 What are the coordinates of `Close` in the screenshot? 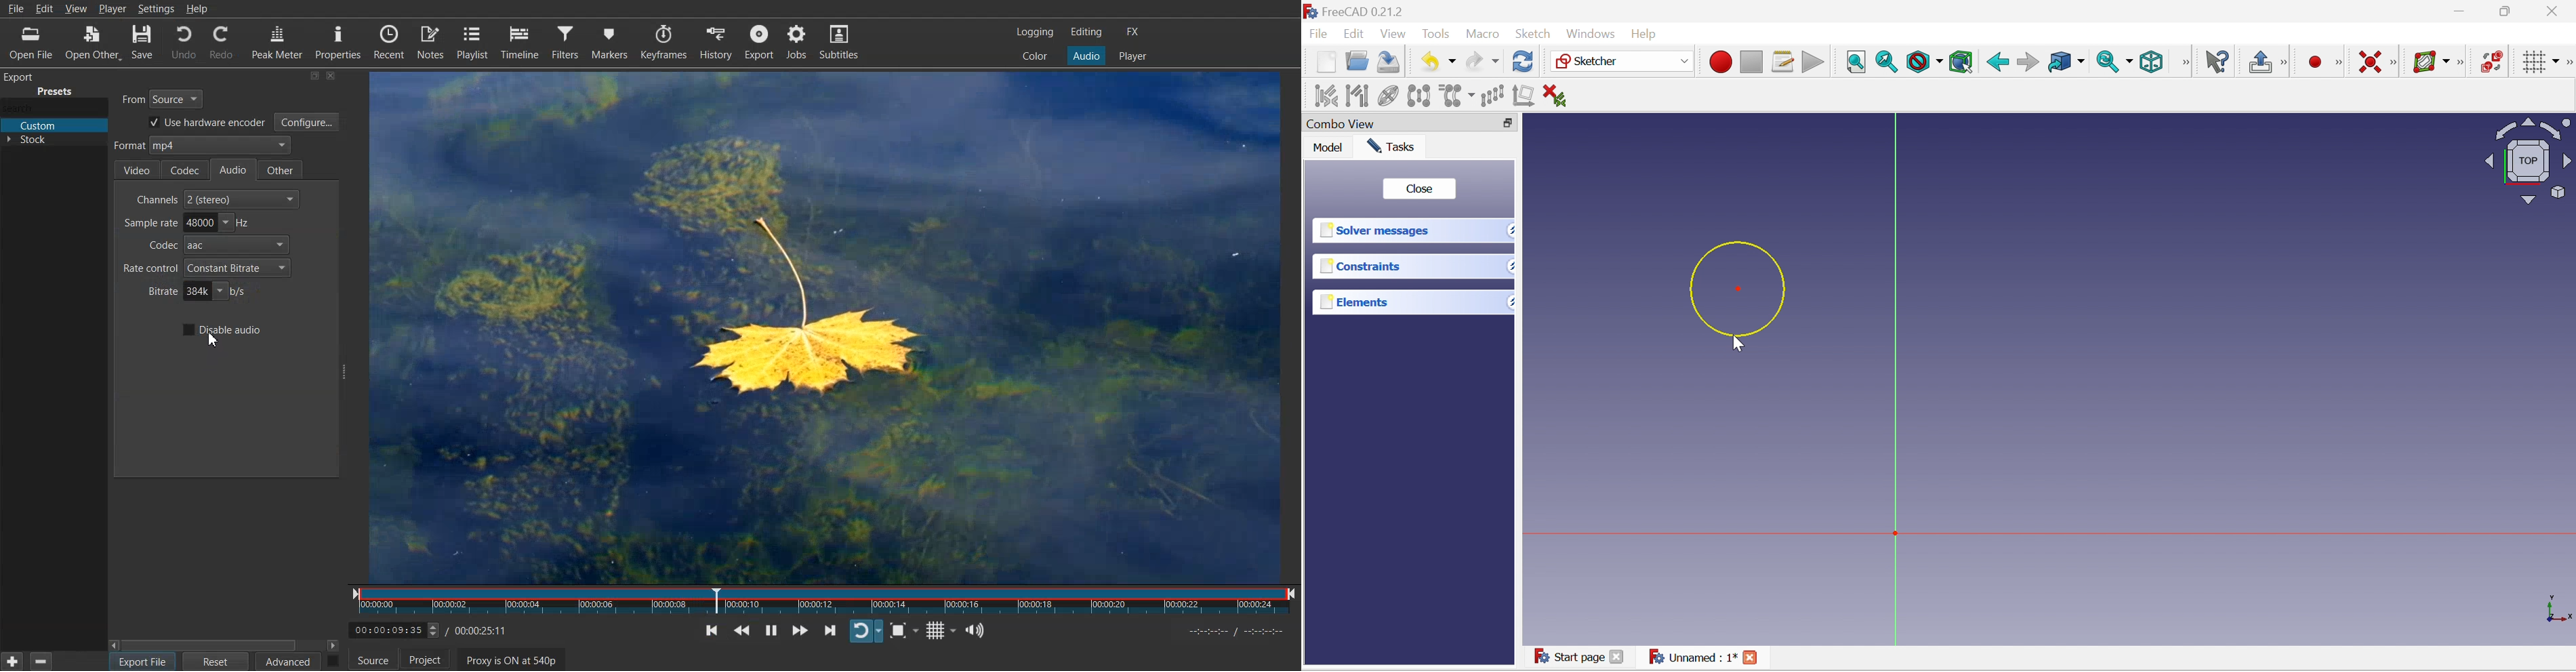 It's located at (332, 76).